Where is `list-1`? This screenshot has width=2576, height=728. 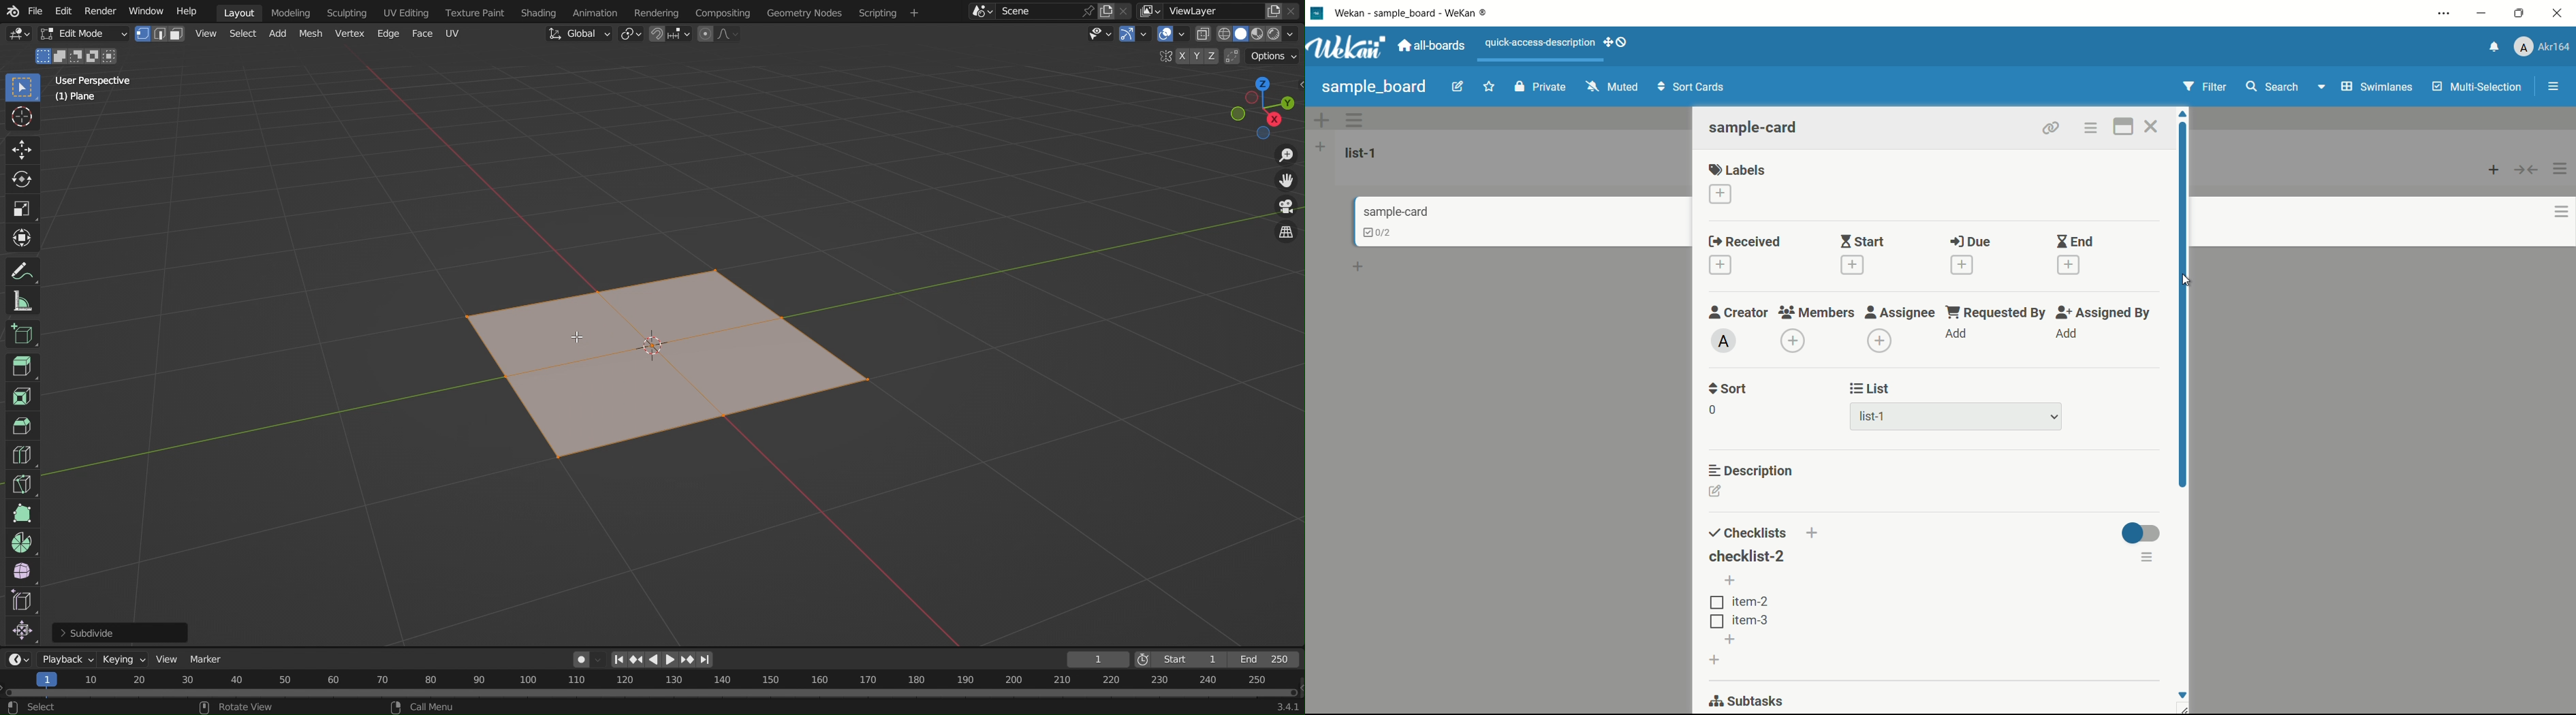
list-1 is located at coordinates (1868, 417).